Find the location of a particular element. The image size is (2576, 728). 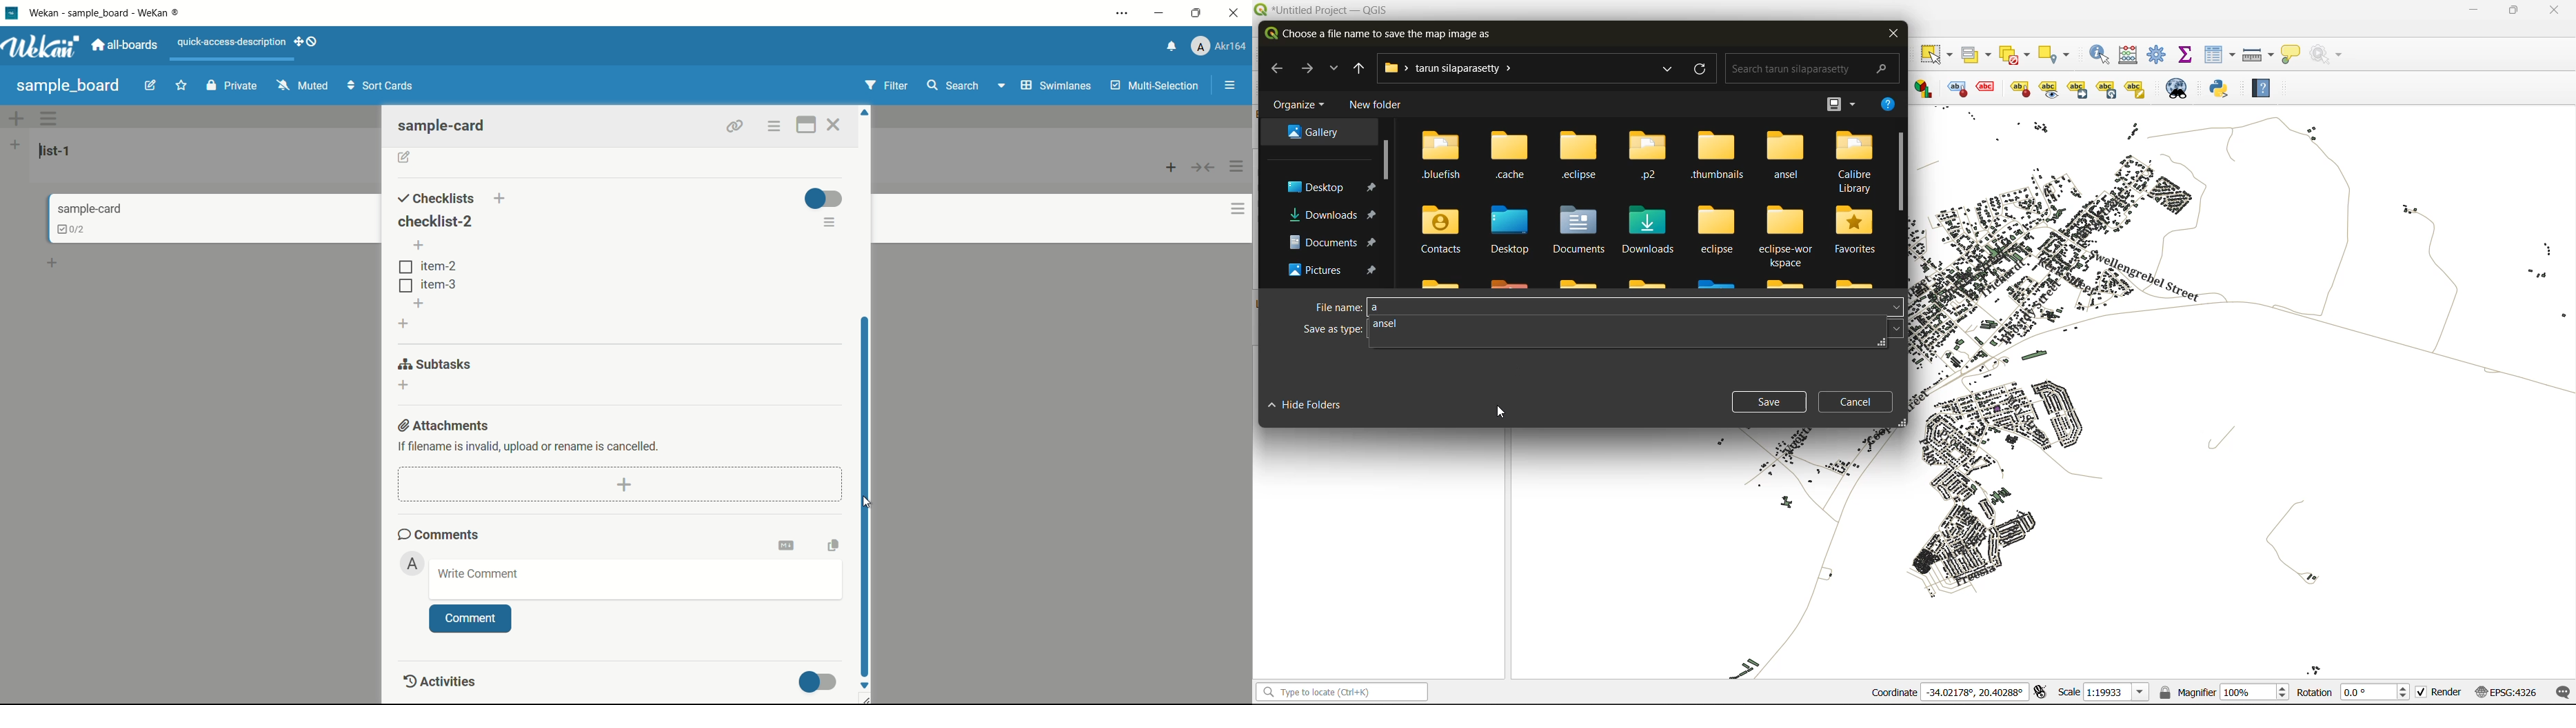

add description is located at coordinates (405, 159).